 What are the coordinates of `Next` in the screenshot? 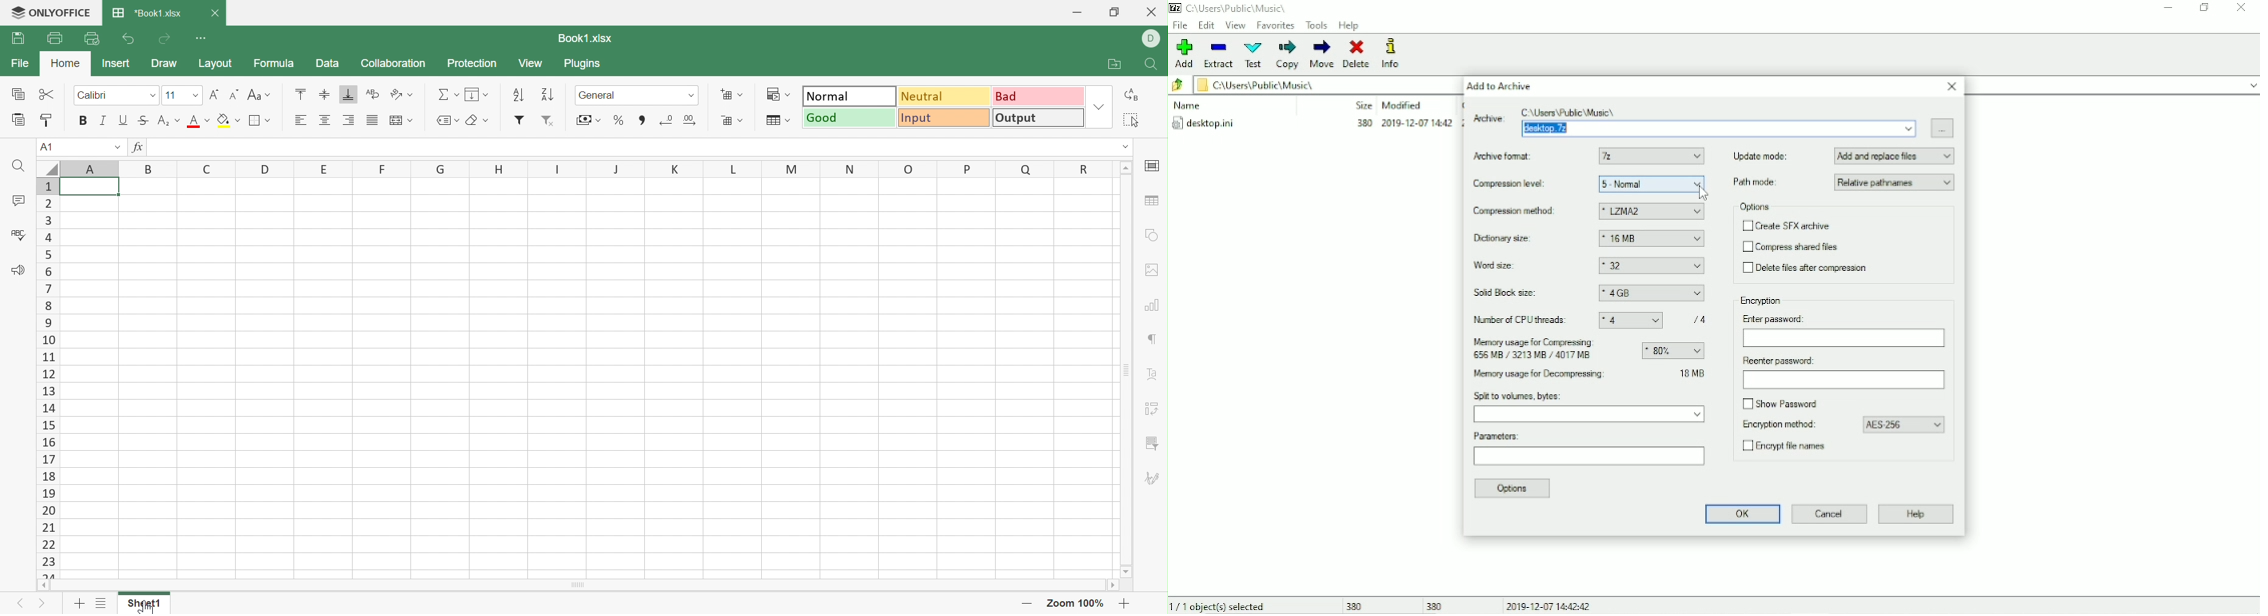 It's located at (41, 602).